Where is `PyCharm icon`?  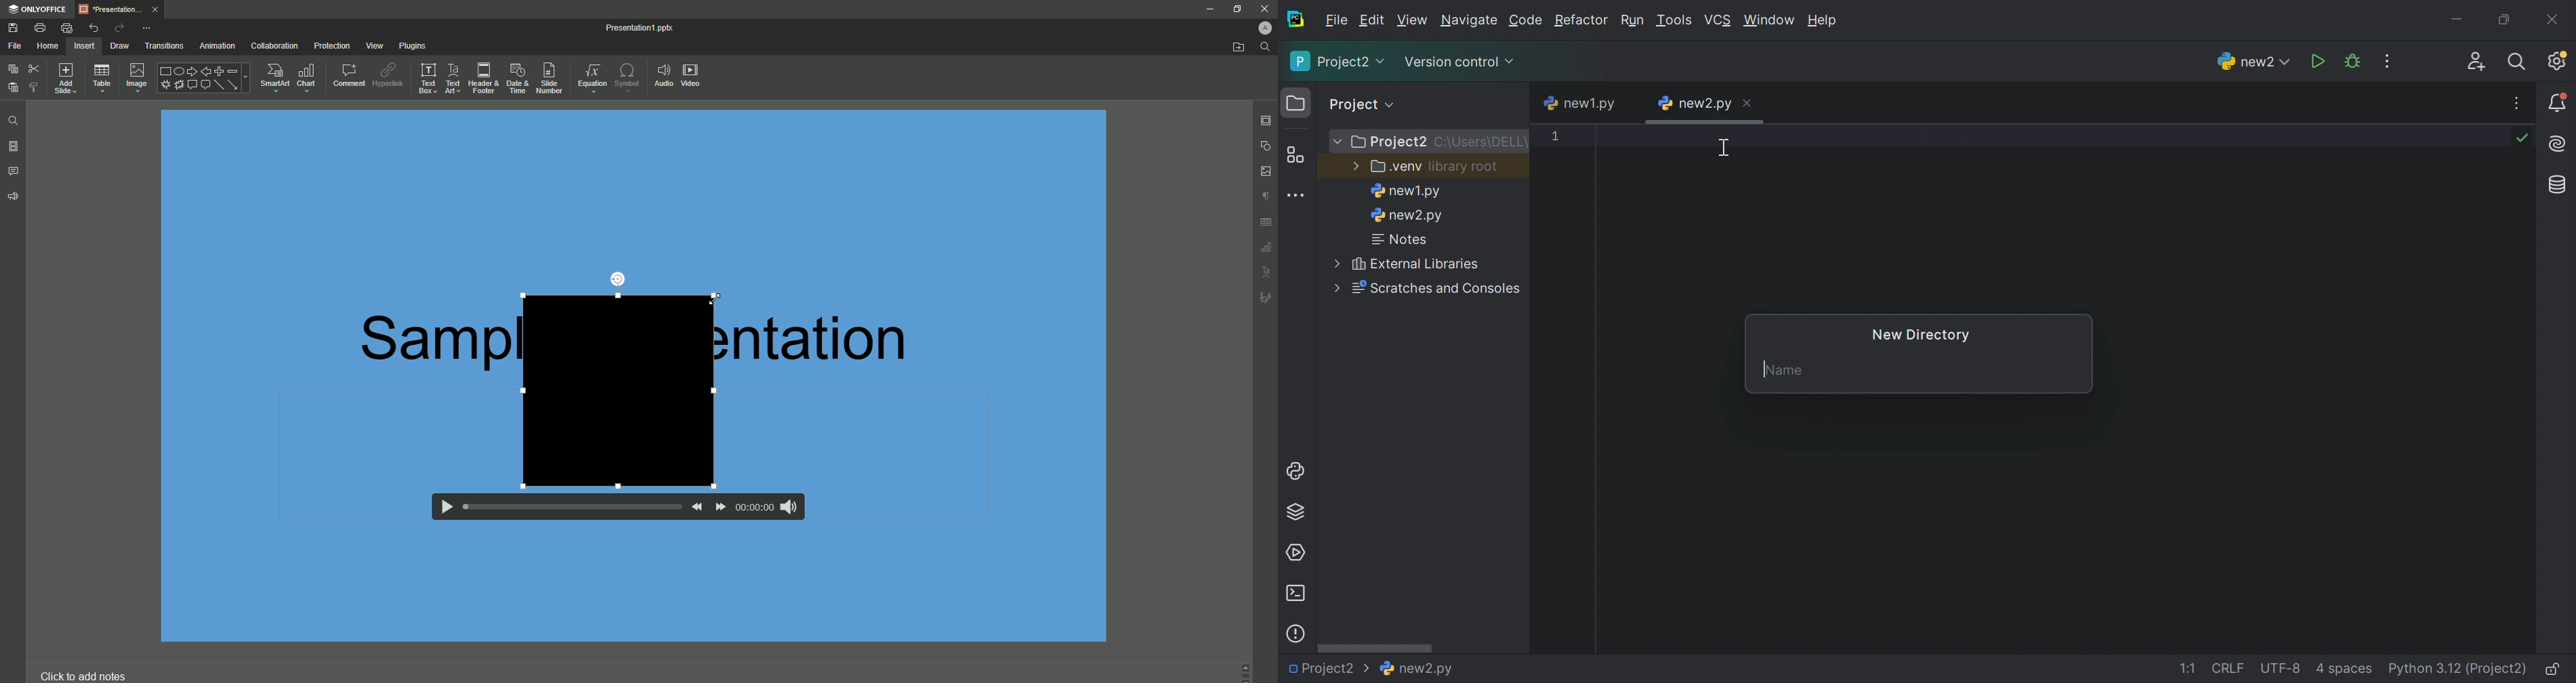 PyCharm icon is located at coordinates (1295, 19).